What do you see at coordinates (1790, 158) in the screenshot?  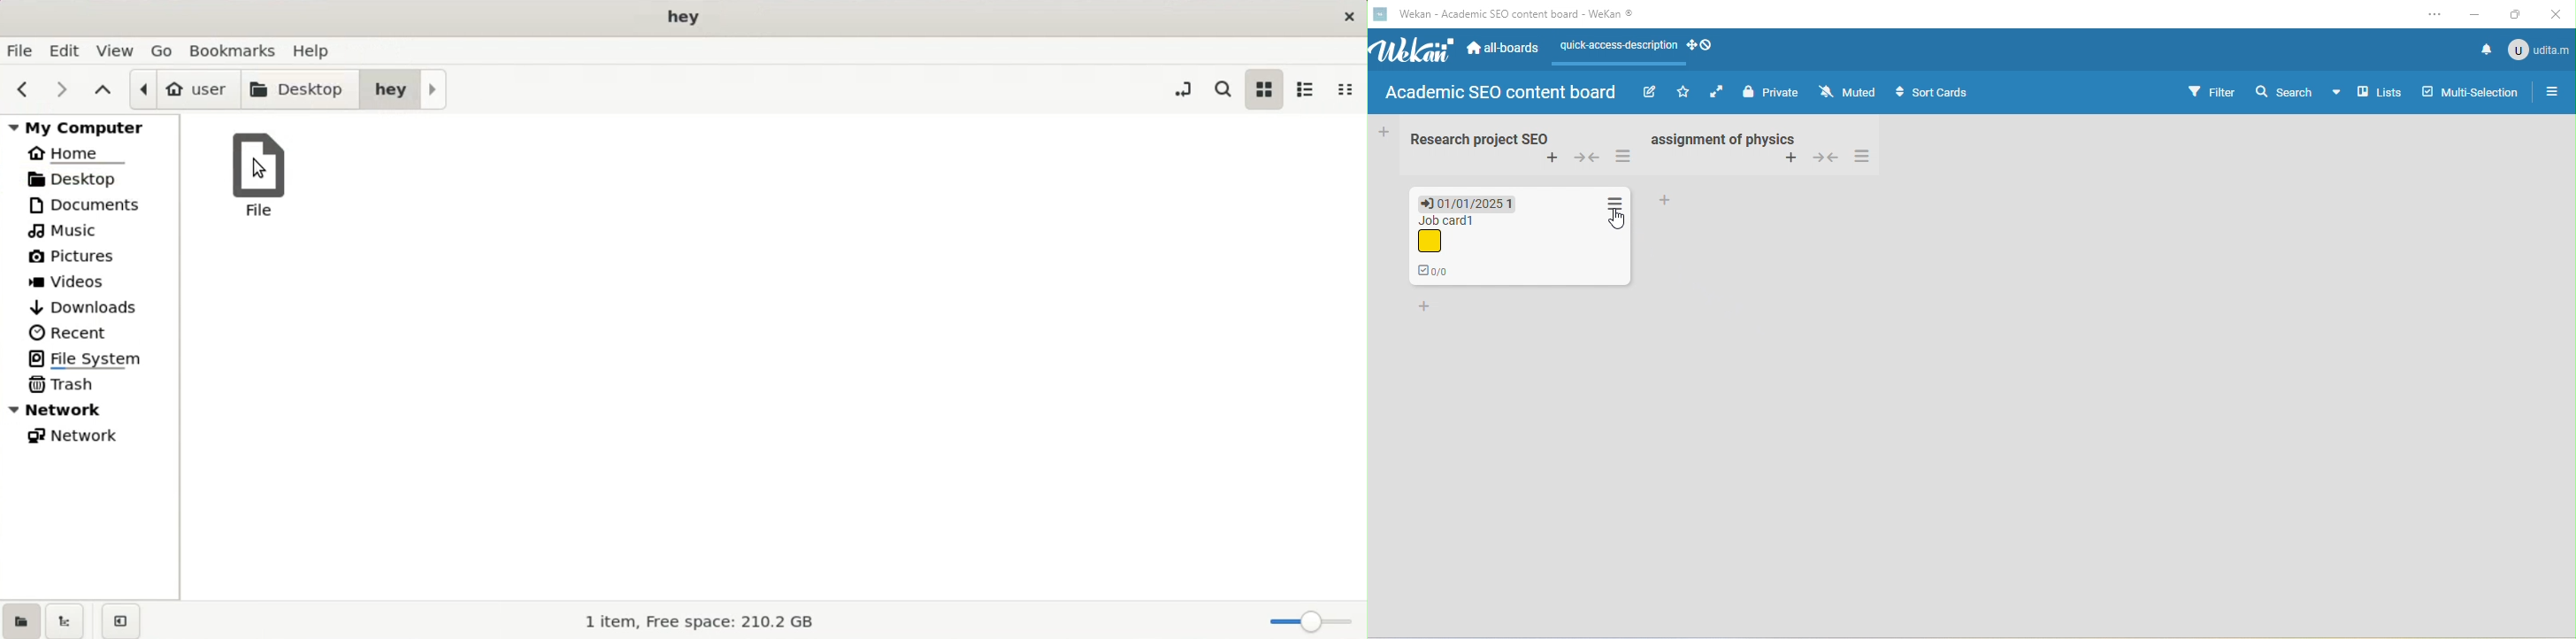 I see `add` at bounding box center [1790, 158].